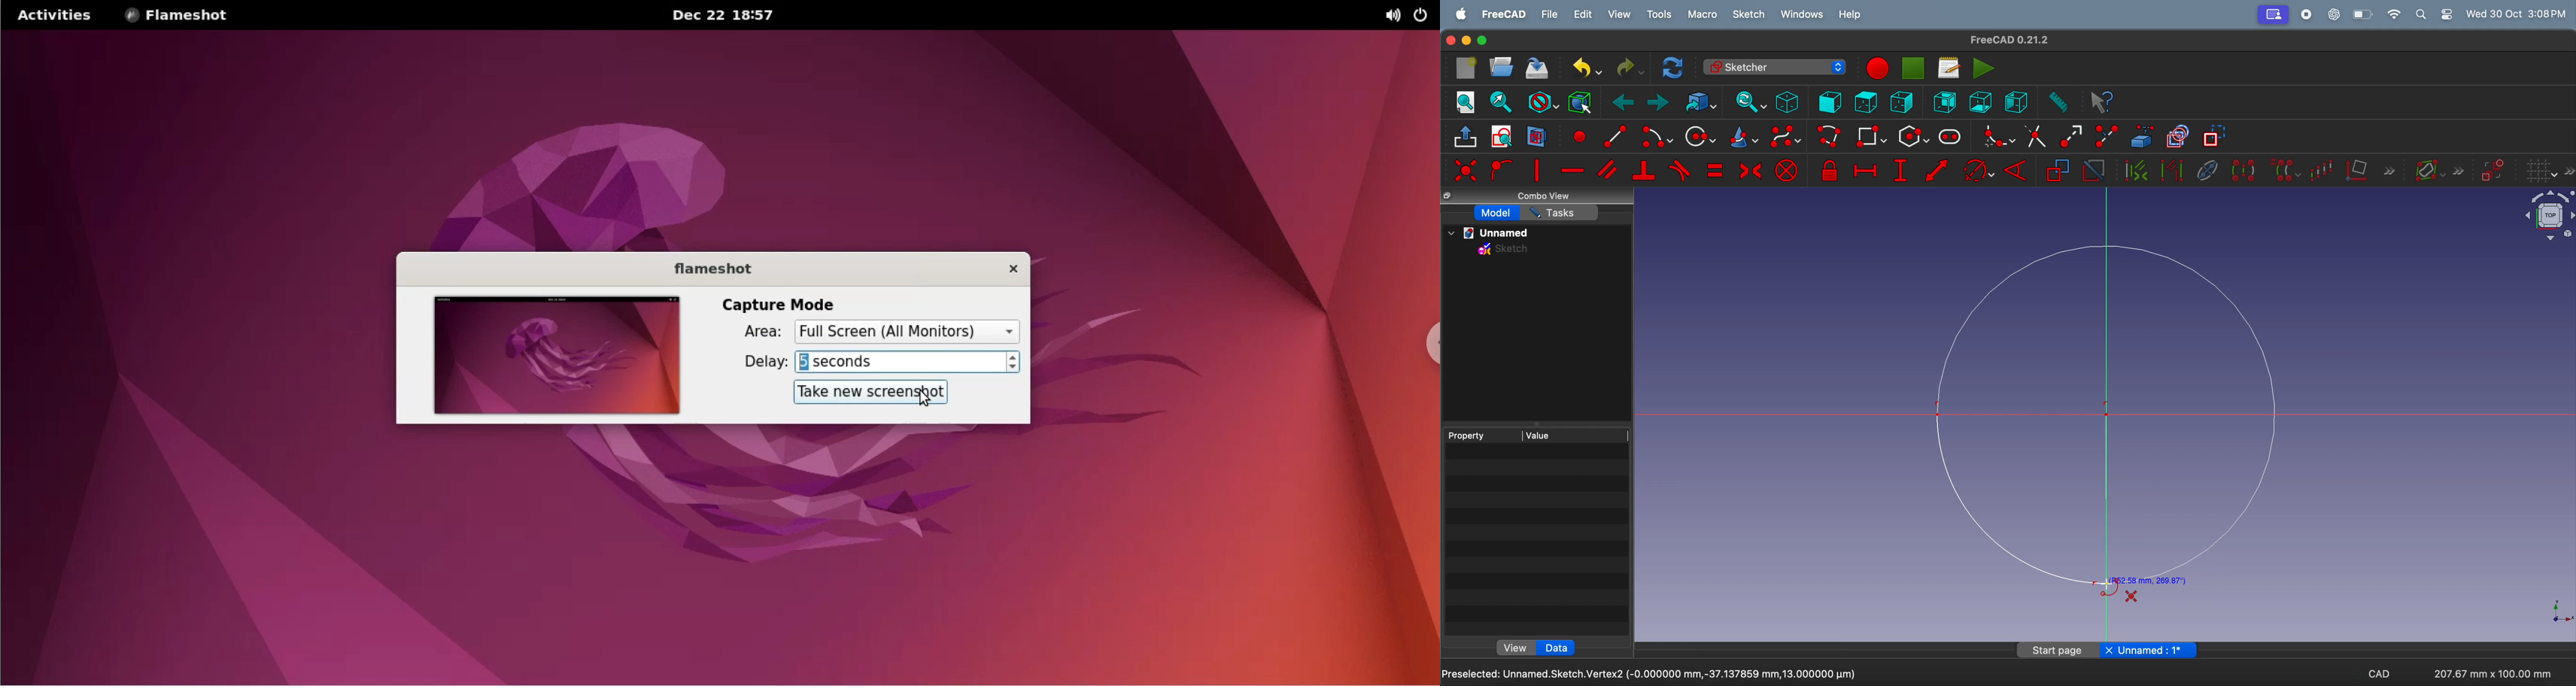 The width and height of the screenshot is (2576, 700). I want to click on close, so click(1449, 41).